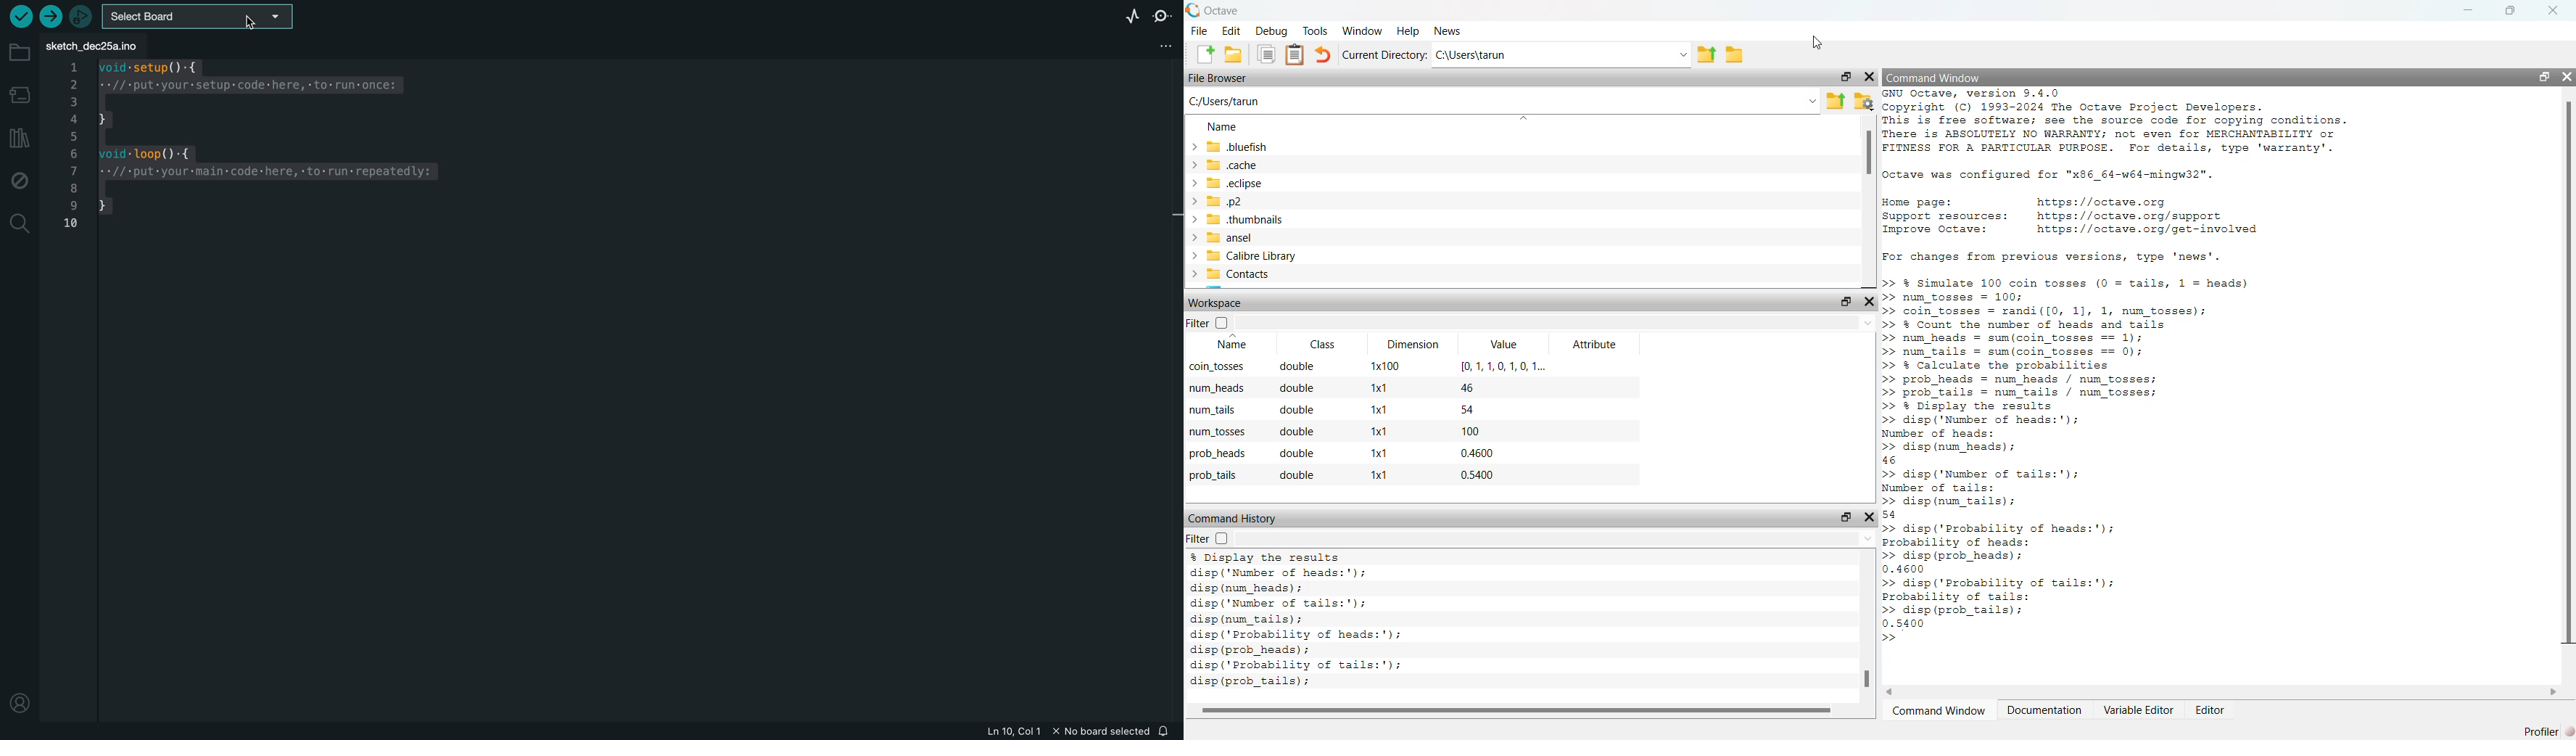 This screenshot has height=756, width=2576. What do you see at coordinates (1231, 274) in the screenshot?
I see `Contacts` at bounding box center [1231, 274].